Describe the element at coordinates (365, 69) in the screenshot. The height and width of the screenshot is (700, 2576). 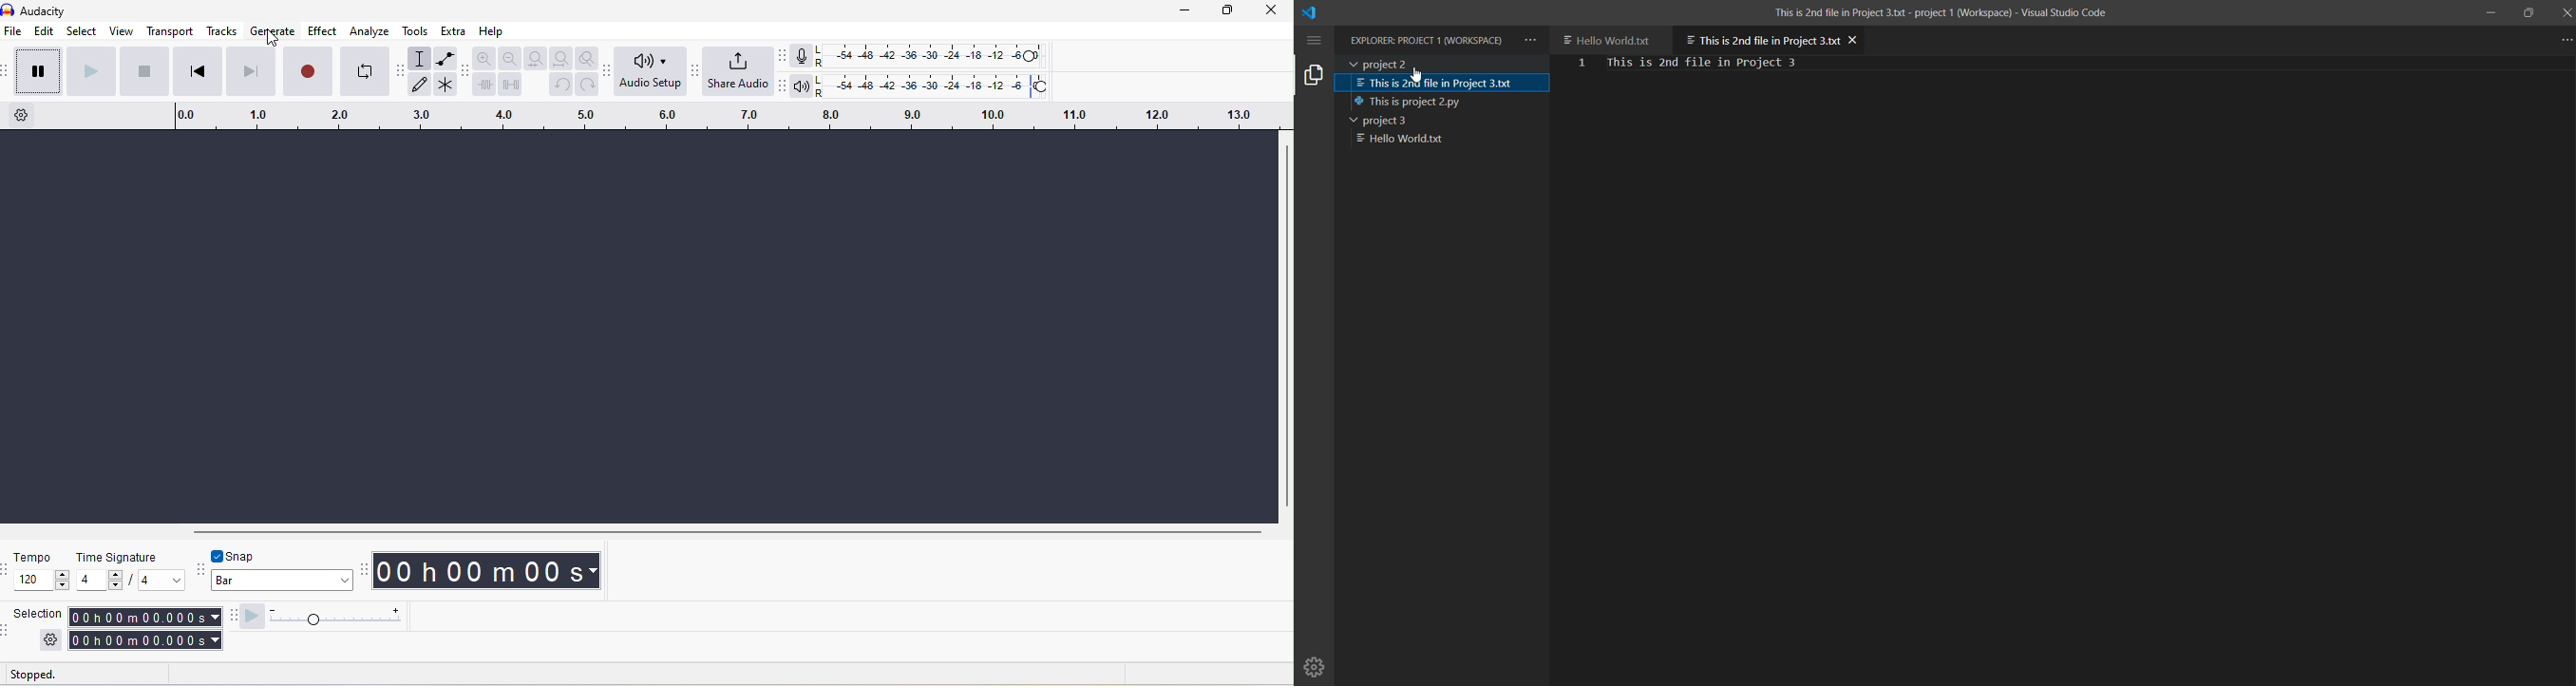
I see `enable looping` at that location.